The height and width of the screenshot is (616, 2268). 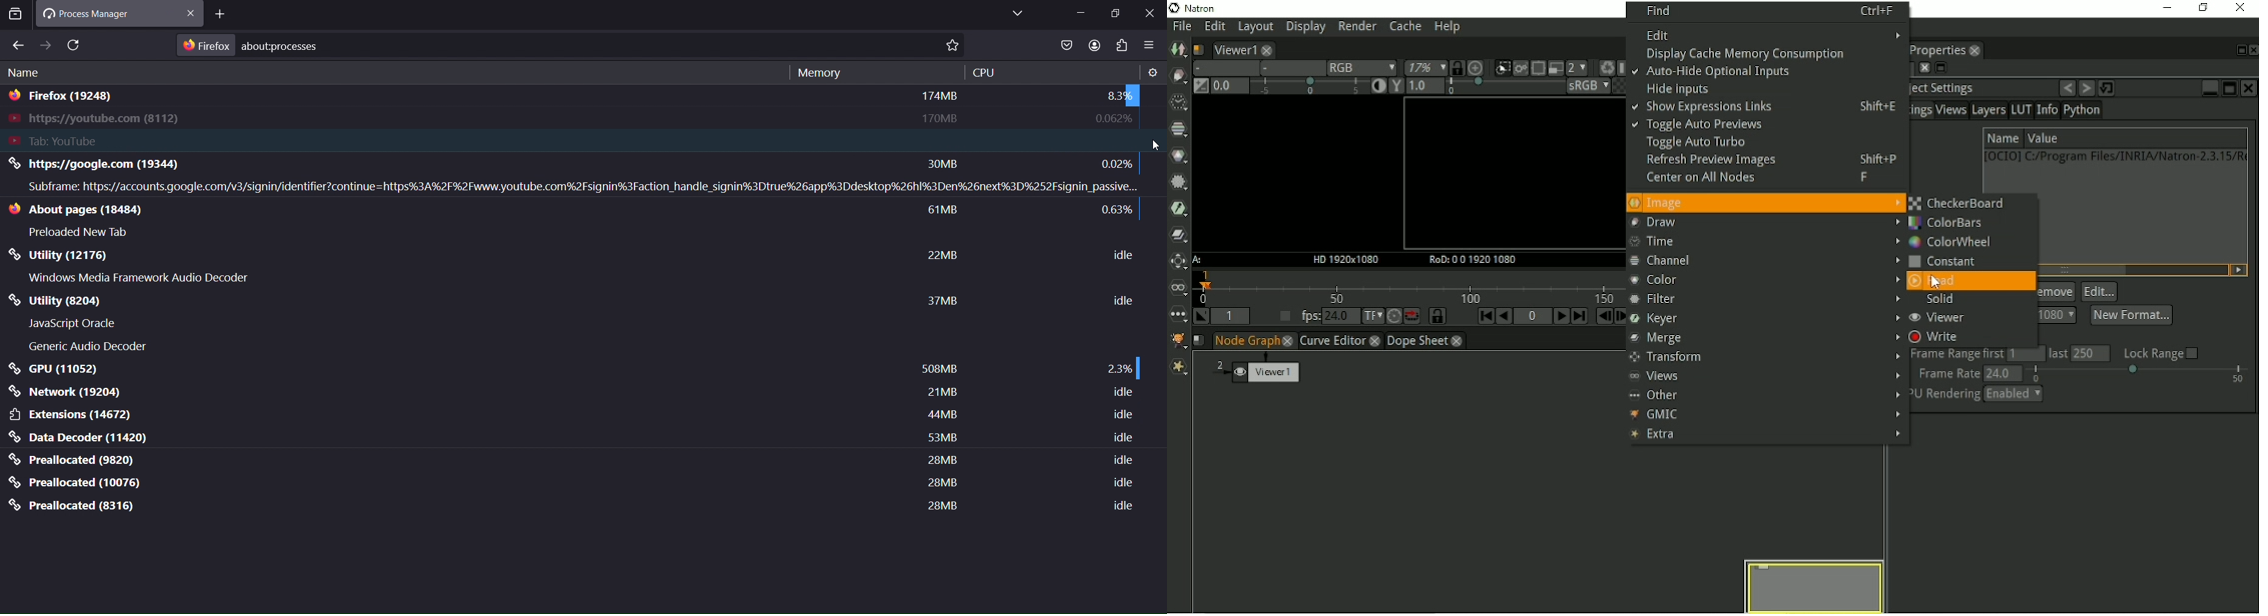 I want to click on 21mb, so click(x=942, y=395).